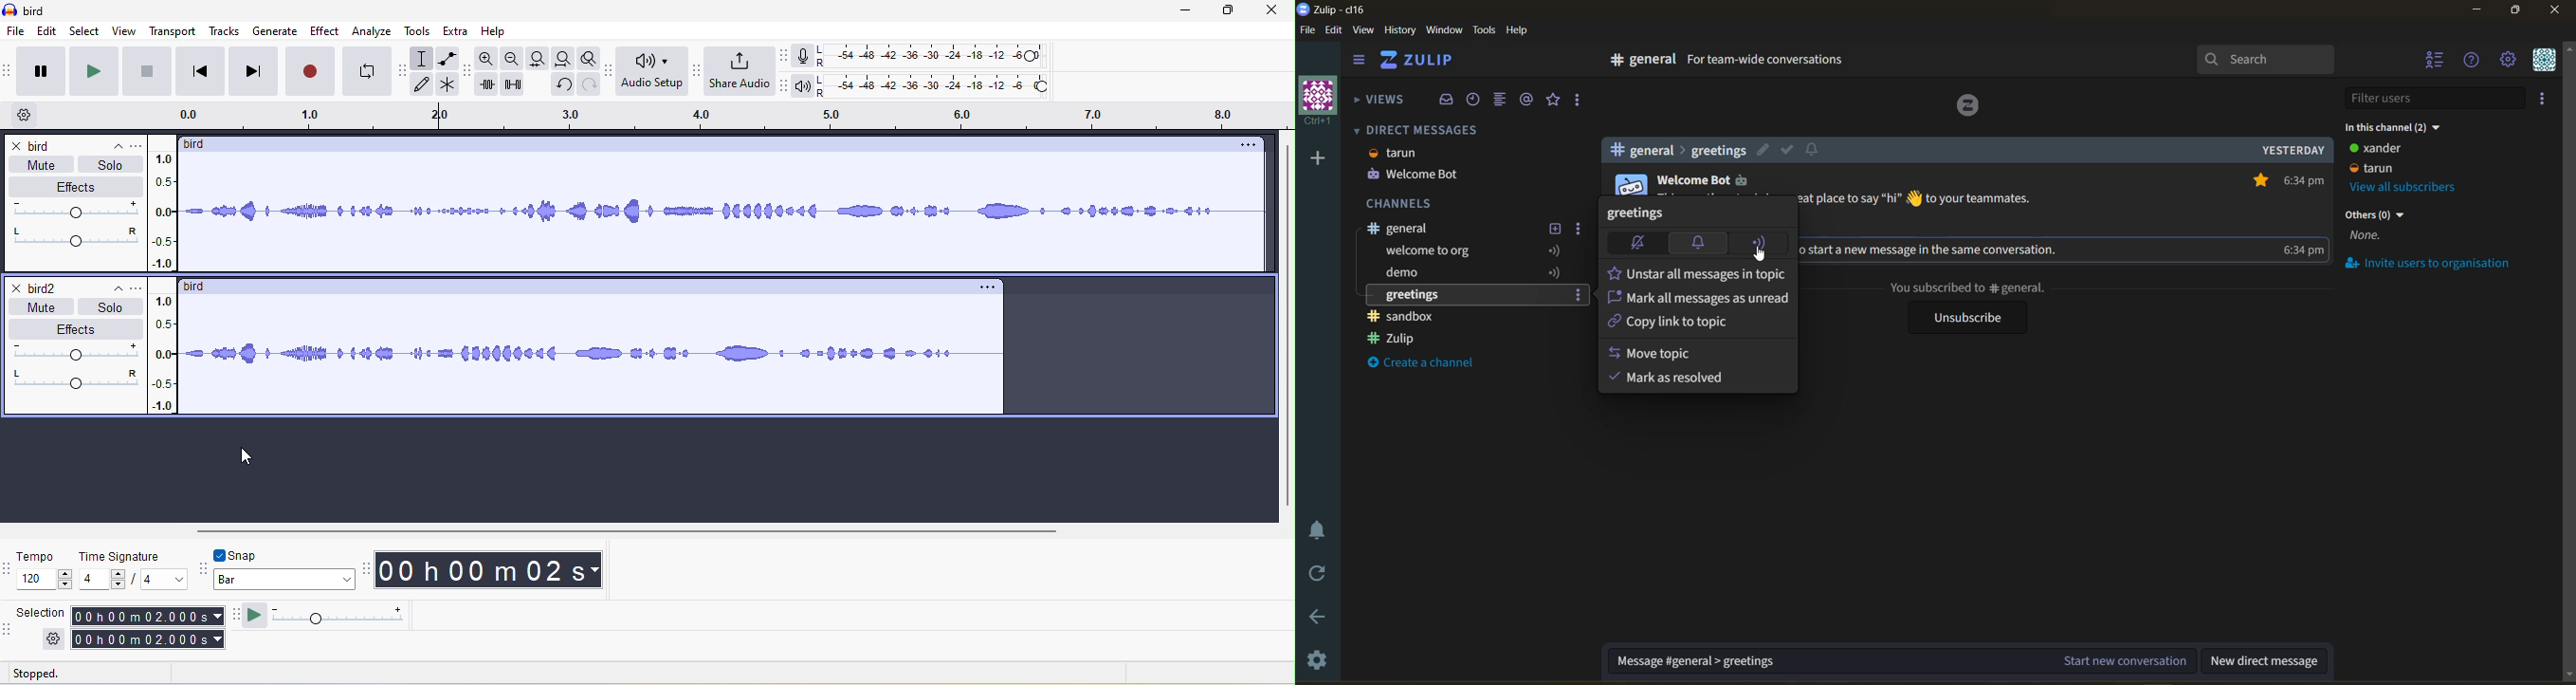 The image size is (2576, 700). I want to click on wave form, so click(723, 214).